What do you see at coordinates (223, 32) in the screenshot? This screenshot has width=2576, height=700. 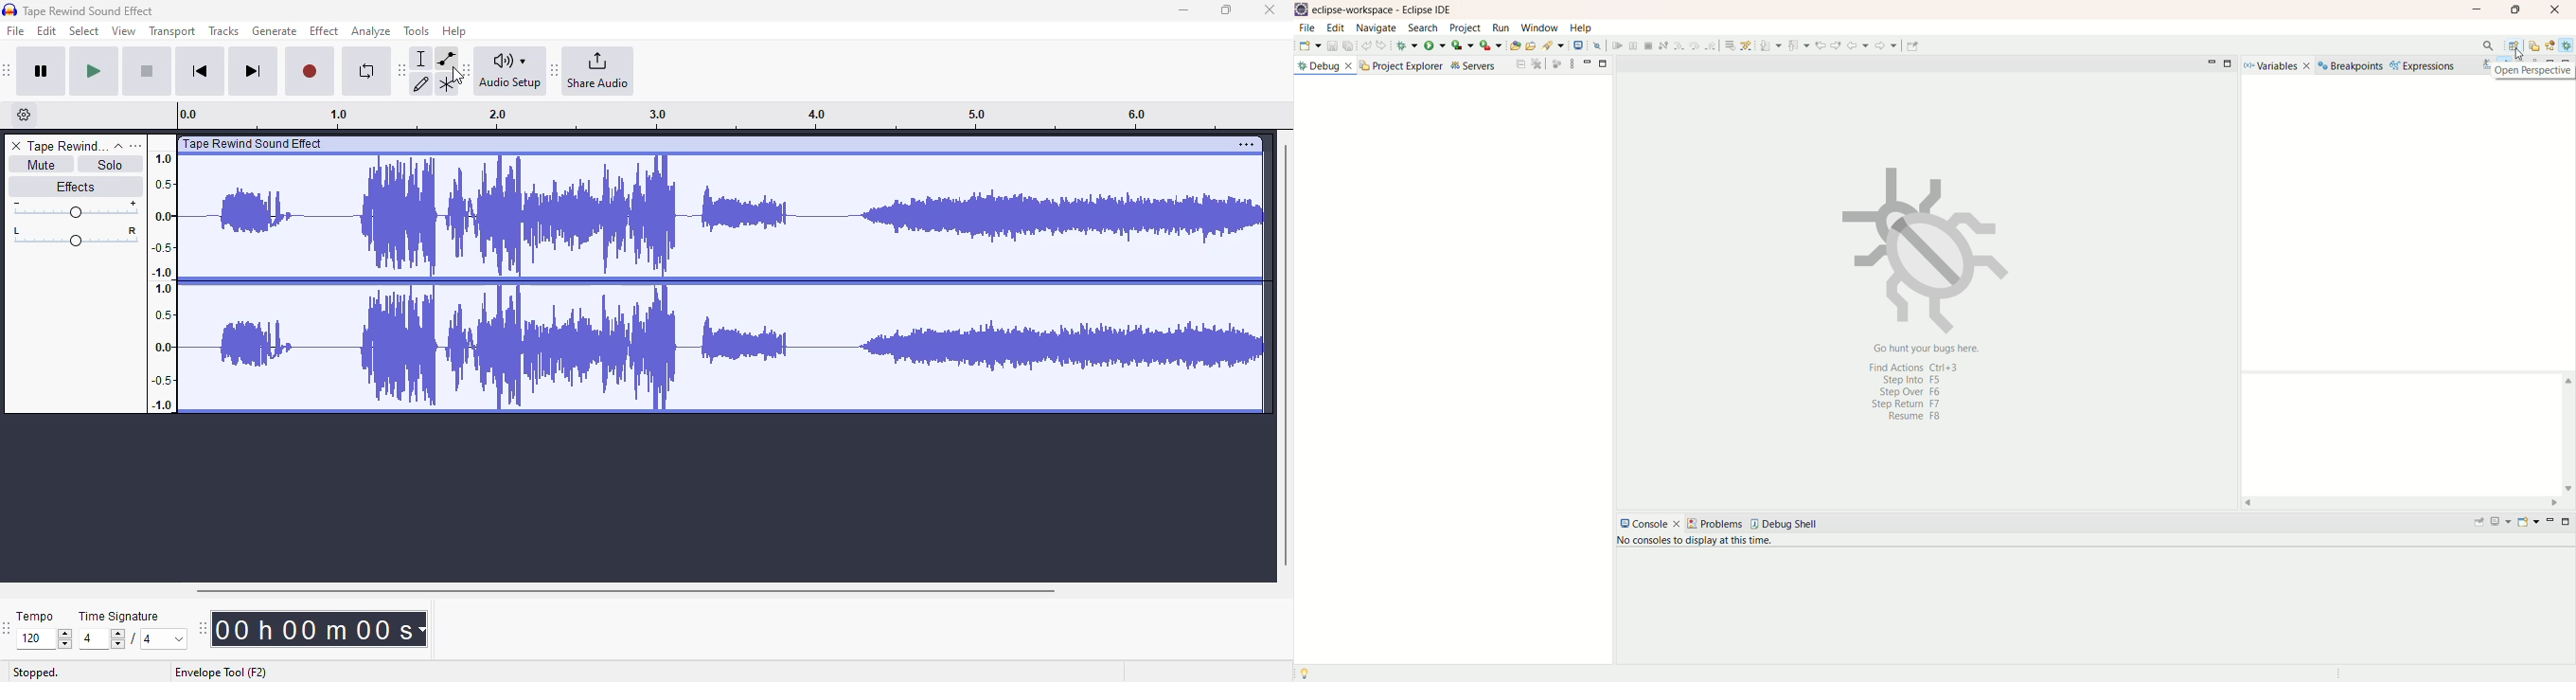 I see `tracks` at bounding box center [223, 32].